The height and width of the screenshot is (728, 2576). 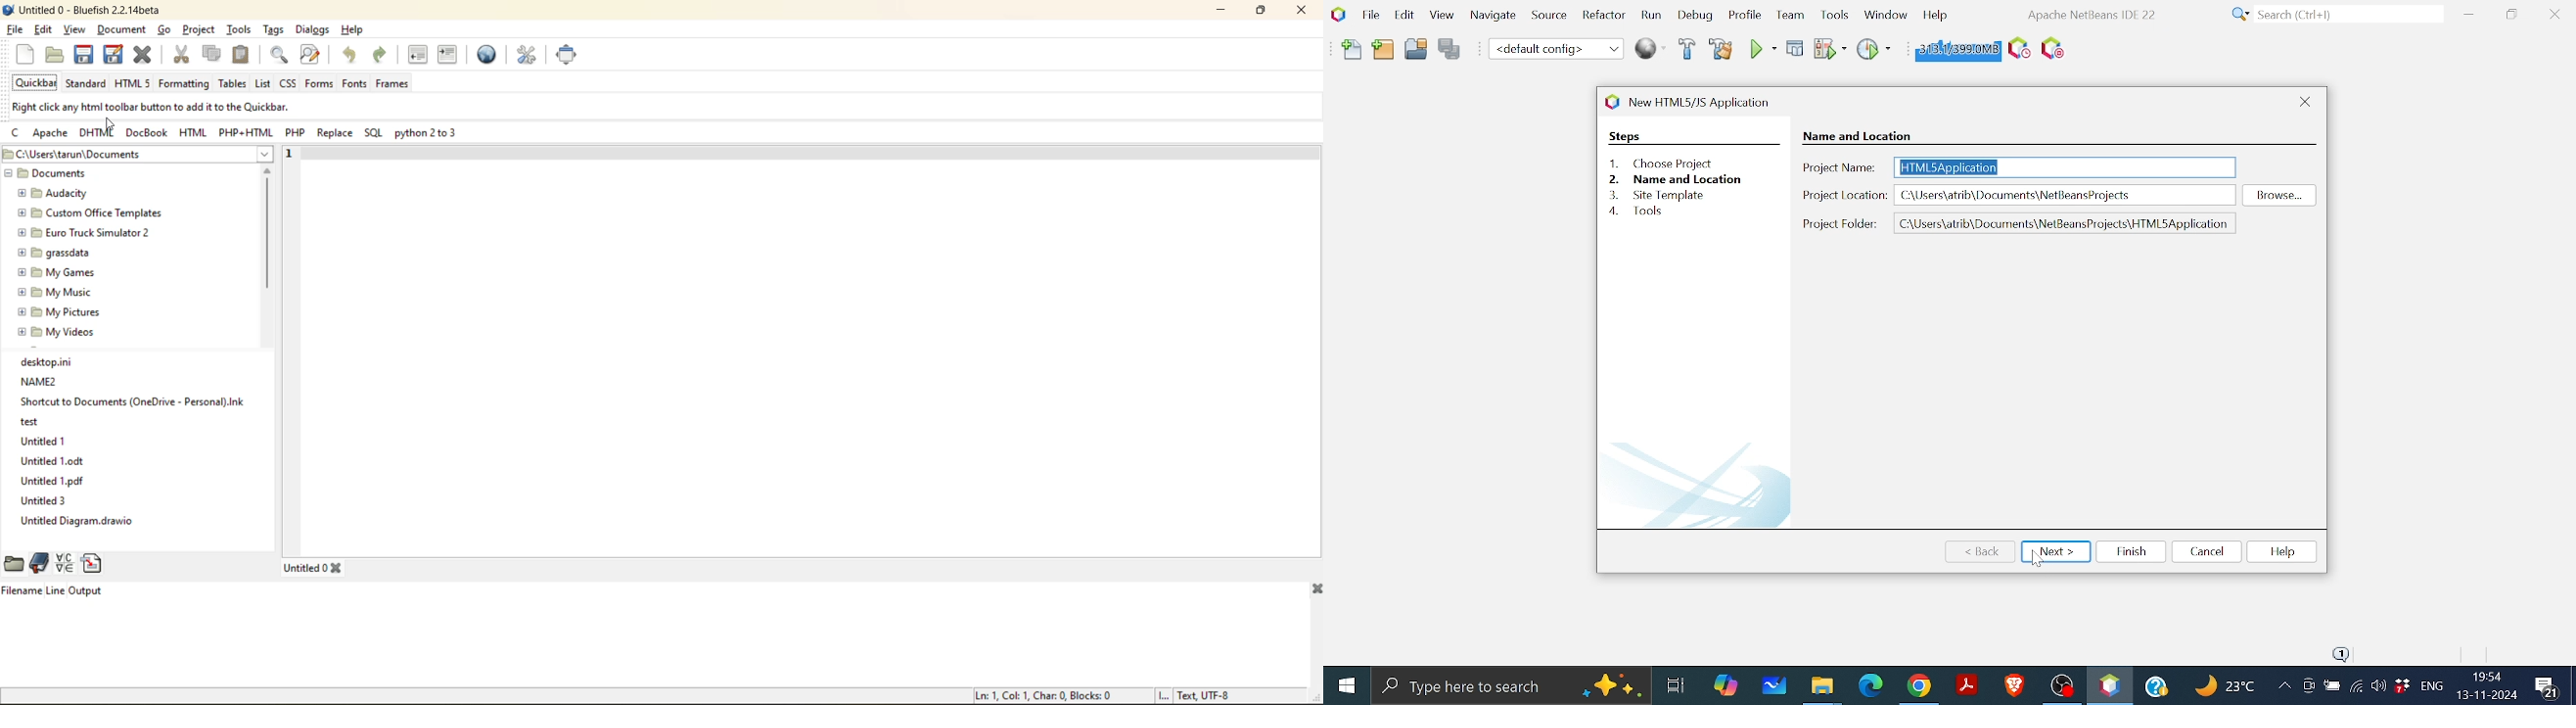 I want to click on Meet now, so click(x=2308, y=688).